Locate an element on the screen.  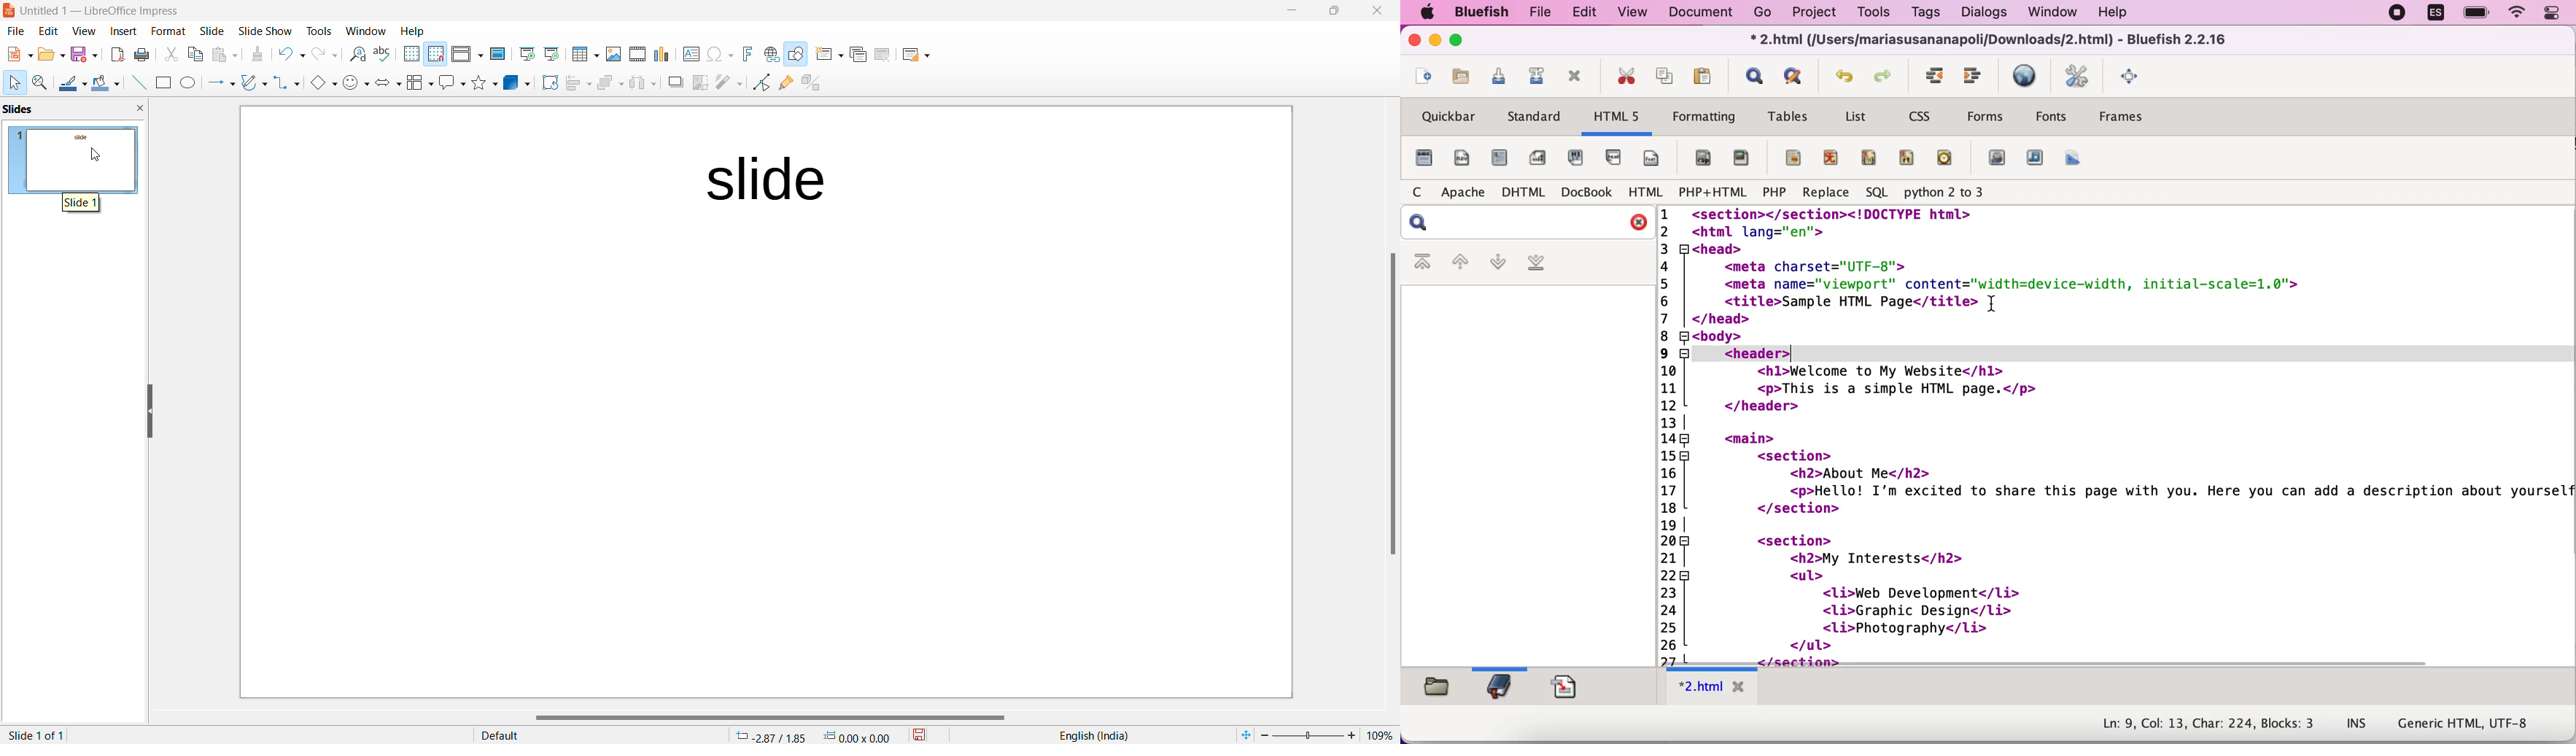
display type is located at coordinates (580, 735).